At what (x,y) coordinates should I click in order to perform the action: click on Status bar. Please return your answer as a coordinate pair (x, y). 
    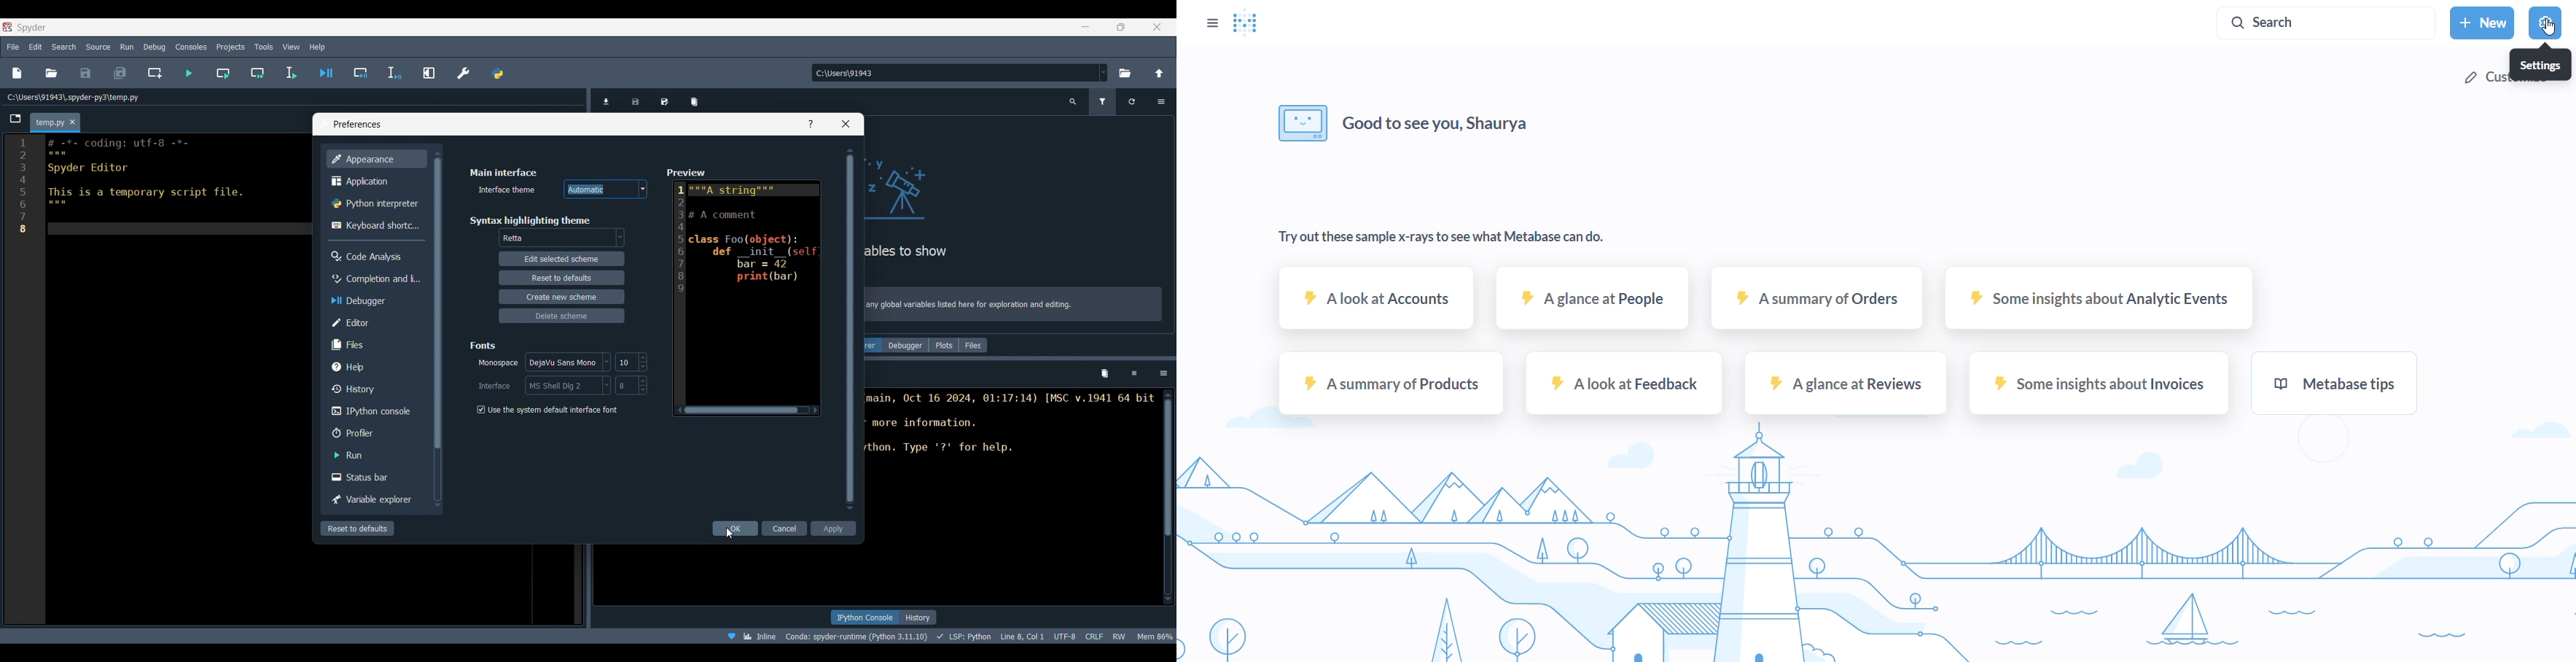
    Looking at the image, I should click on (376, 476).